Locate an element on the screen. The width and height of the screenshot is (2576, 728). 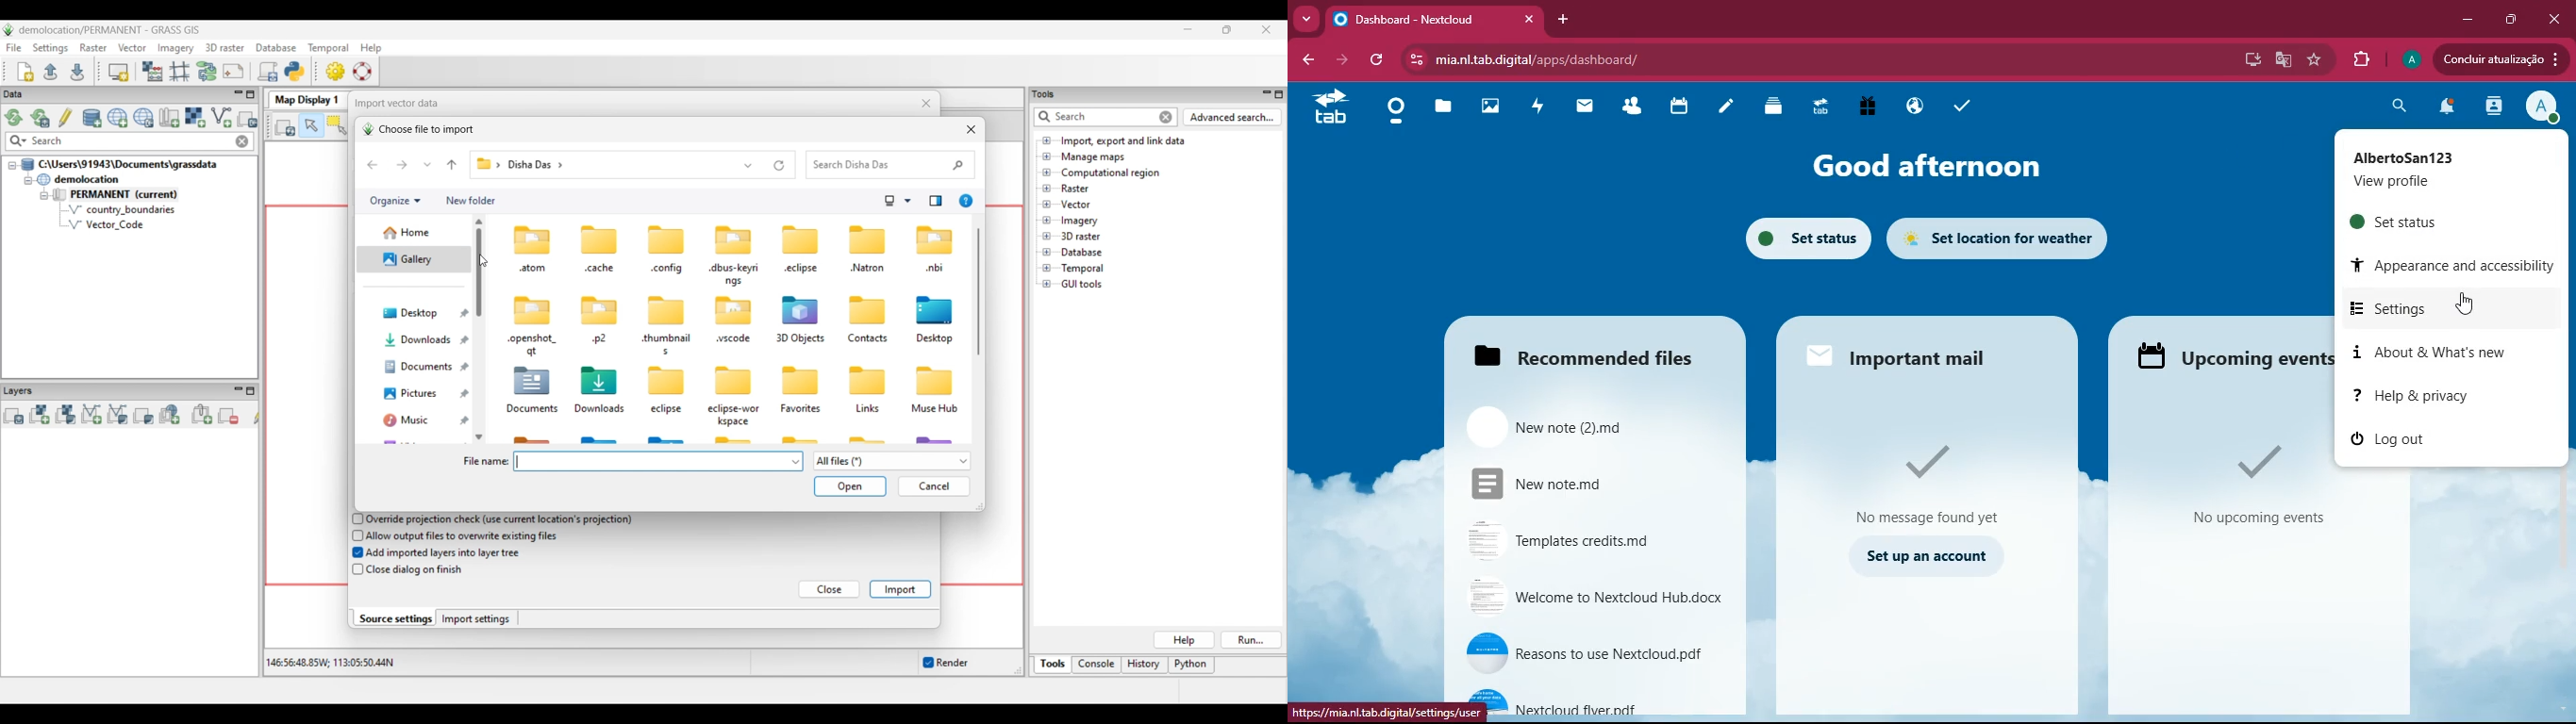
activity is located at coordinates (2491, 107).